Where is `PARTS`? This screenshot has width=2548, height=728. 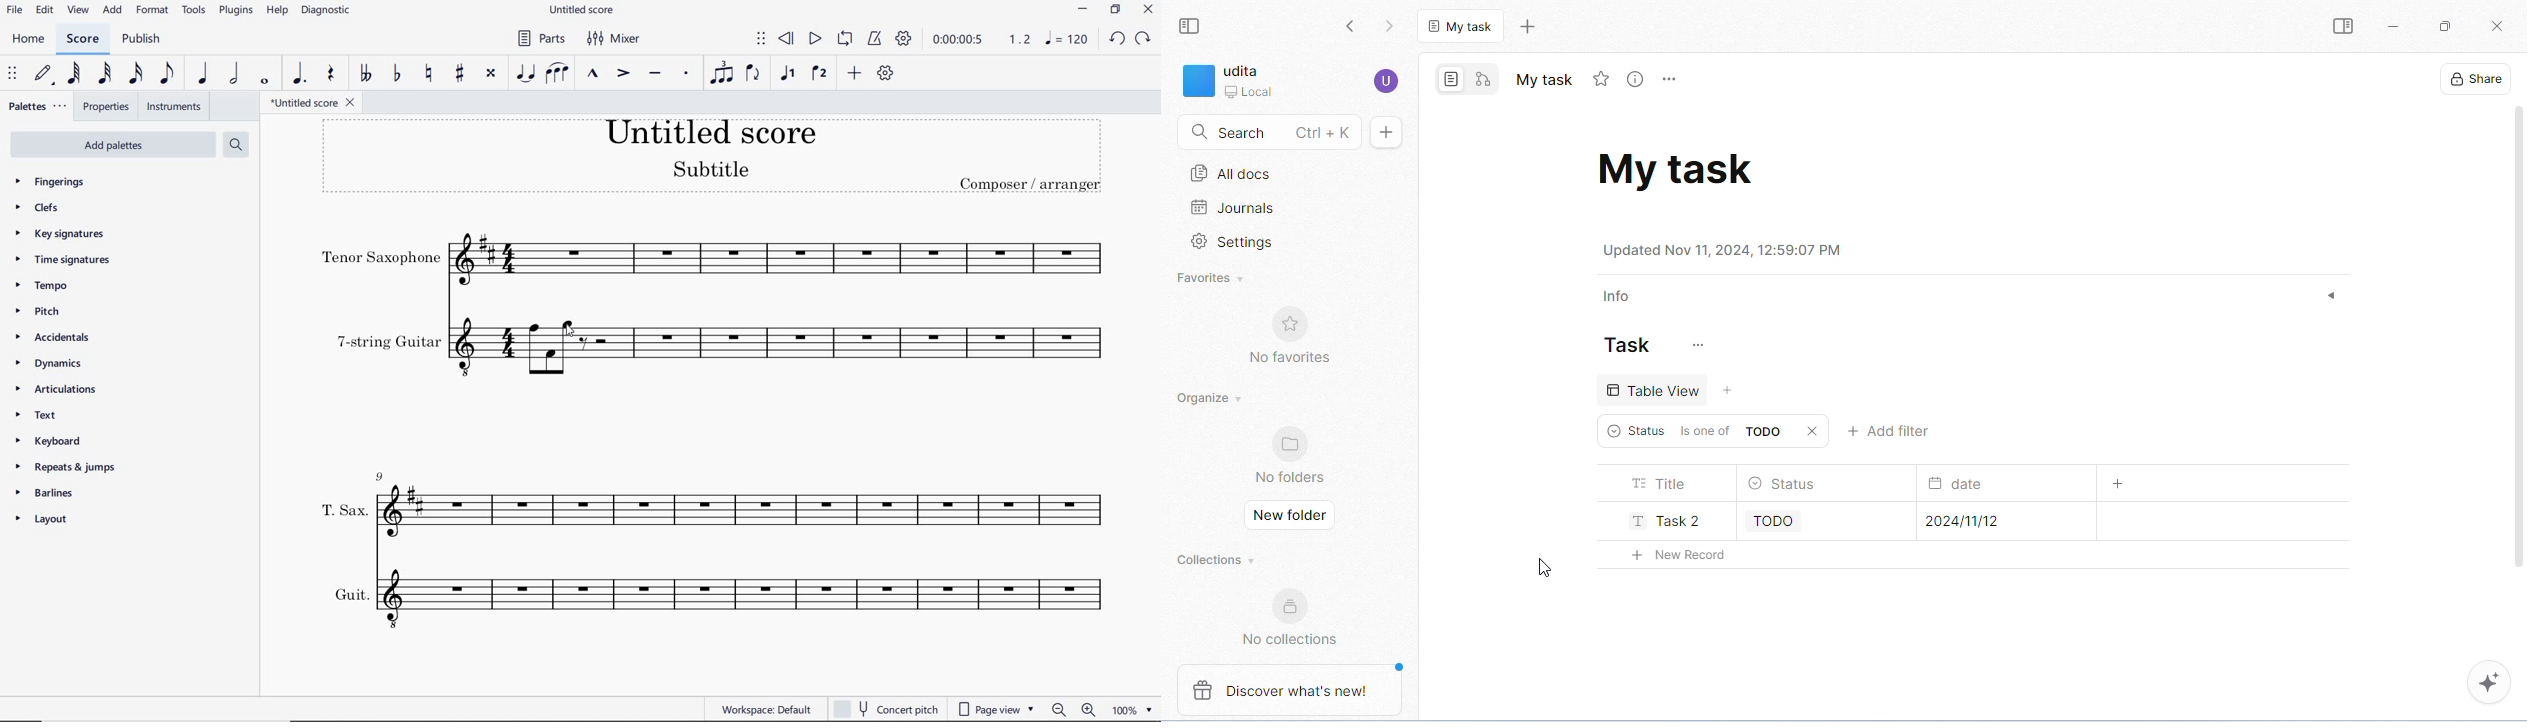 PARTS is located at coordinates (541, 40).